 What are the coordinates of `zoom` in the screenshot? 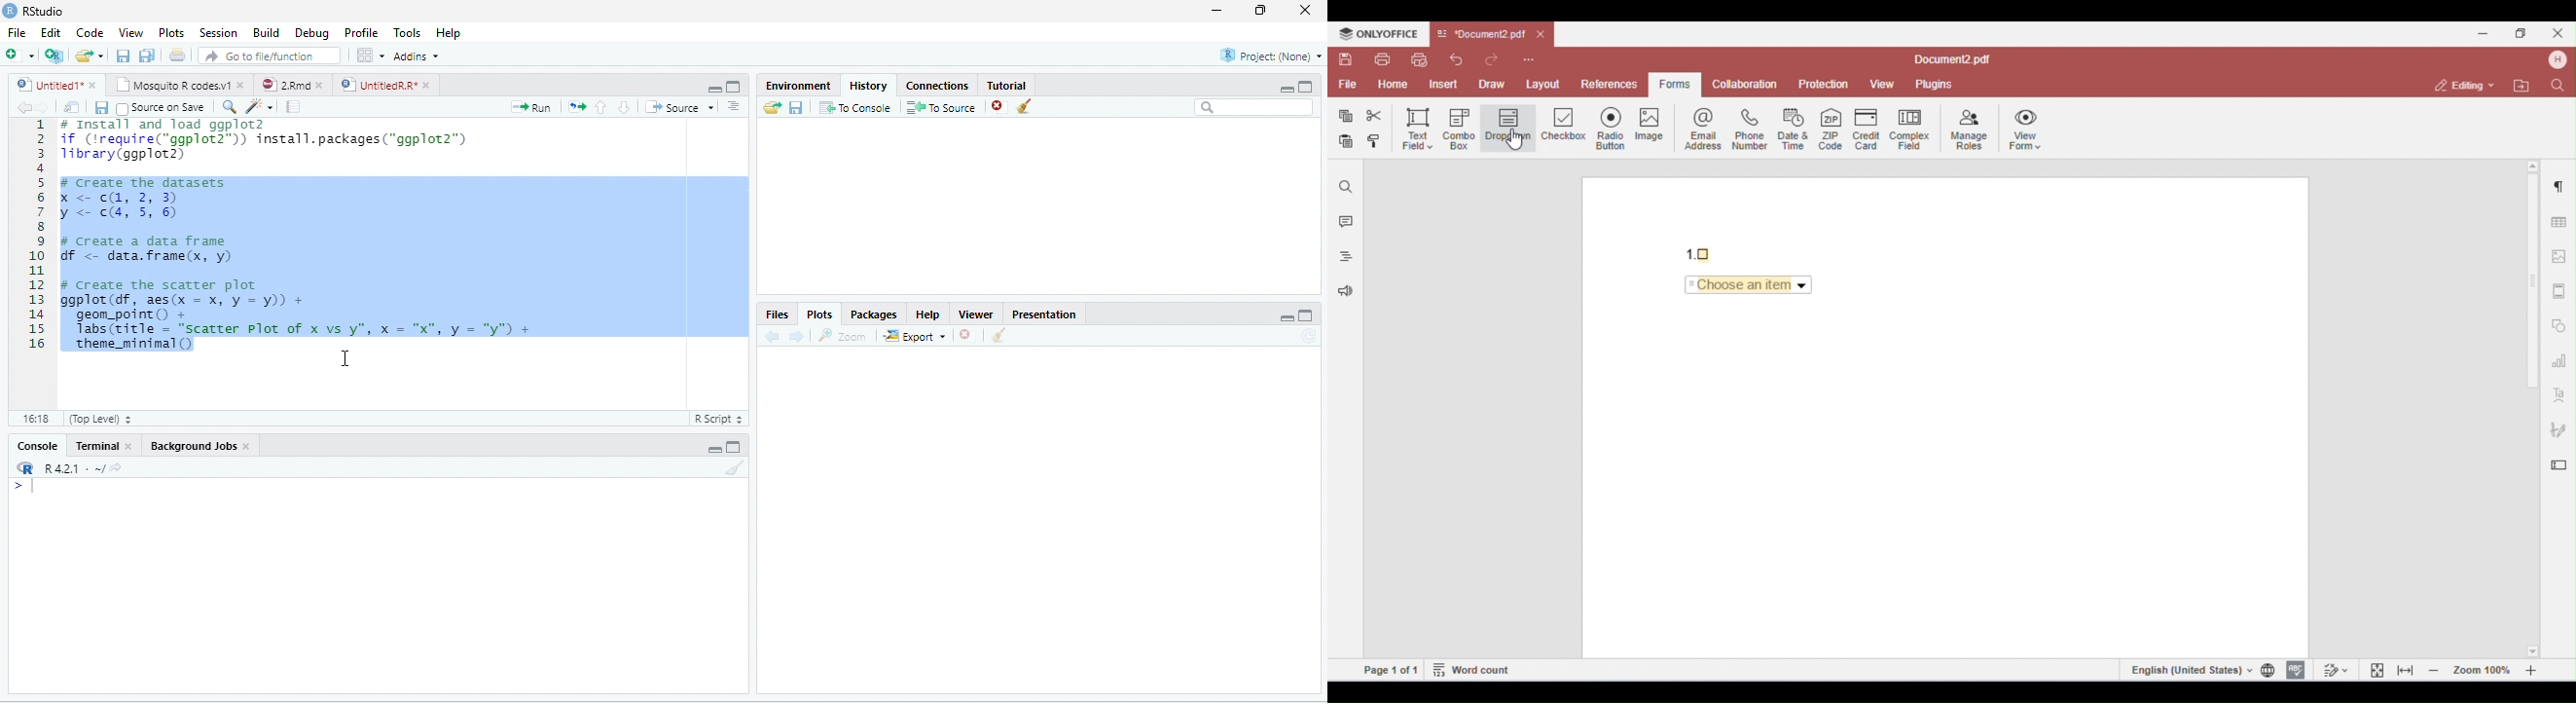 It's located at (843, 335).